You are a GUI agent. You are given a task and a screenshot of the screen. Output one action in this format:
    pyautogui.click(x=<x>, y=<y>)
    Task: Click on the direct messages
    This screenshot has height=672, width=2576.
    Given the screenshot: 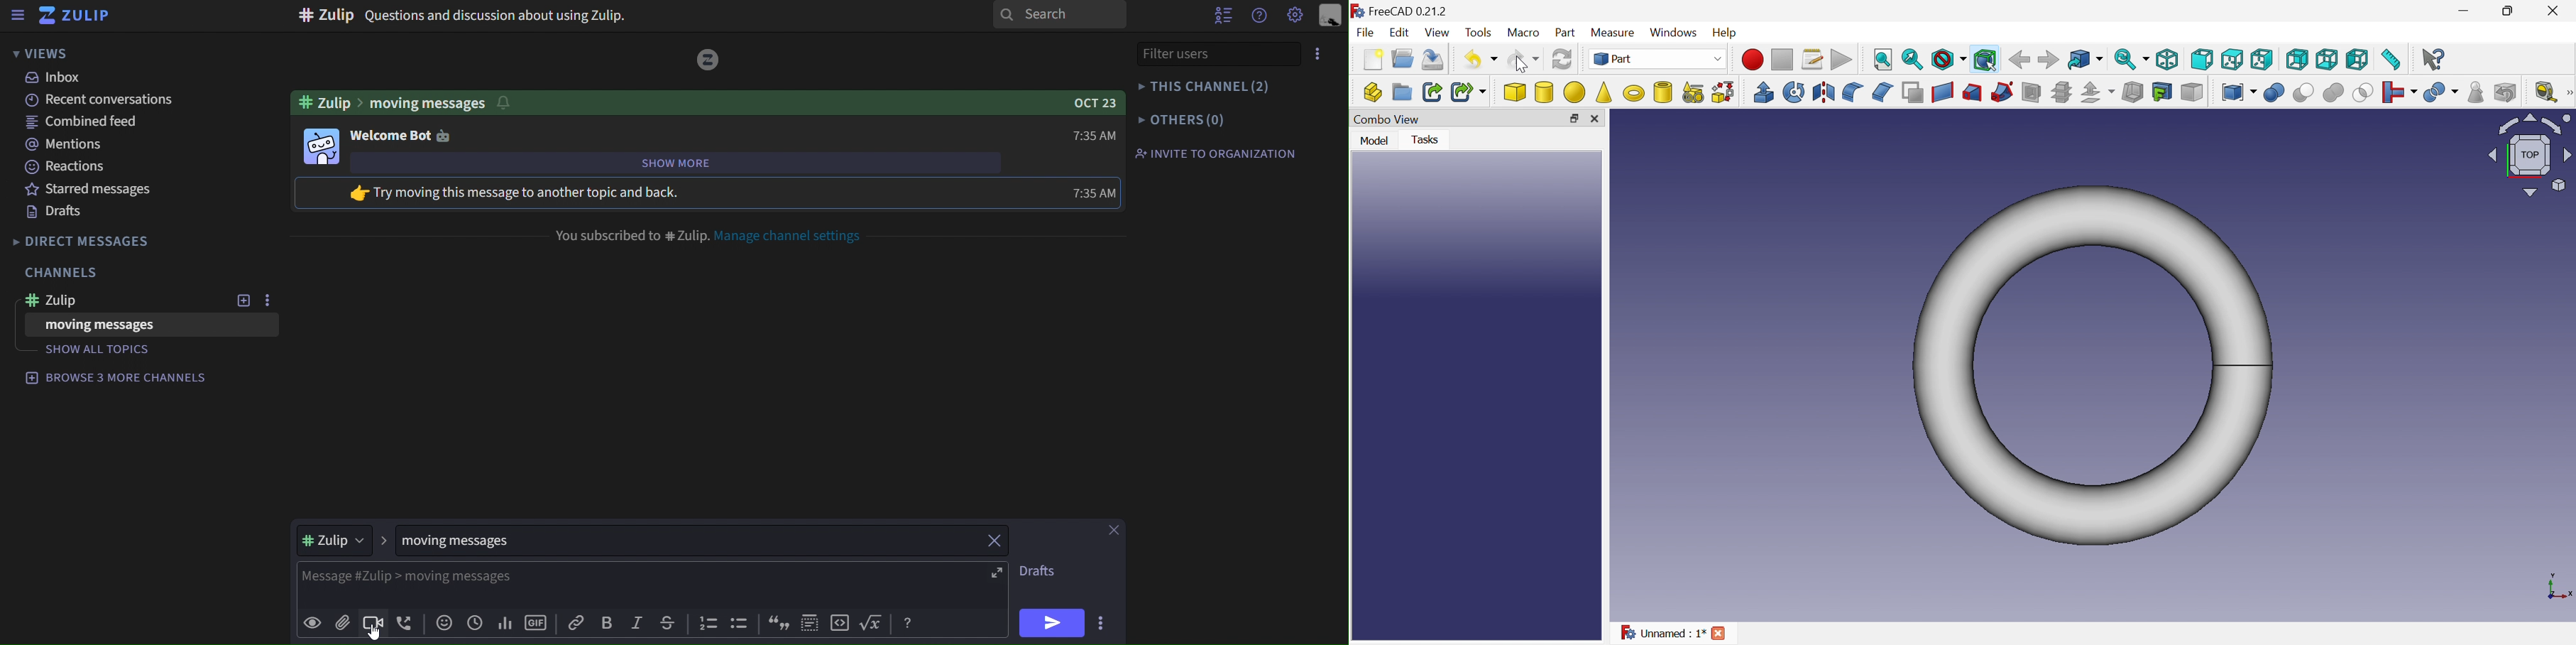 What is the action you would take?
    pyautogui.click(x=91, y=243)
    